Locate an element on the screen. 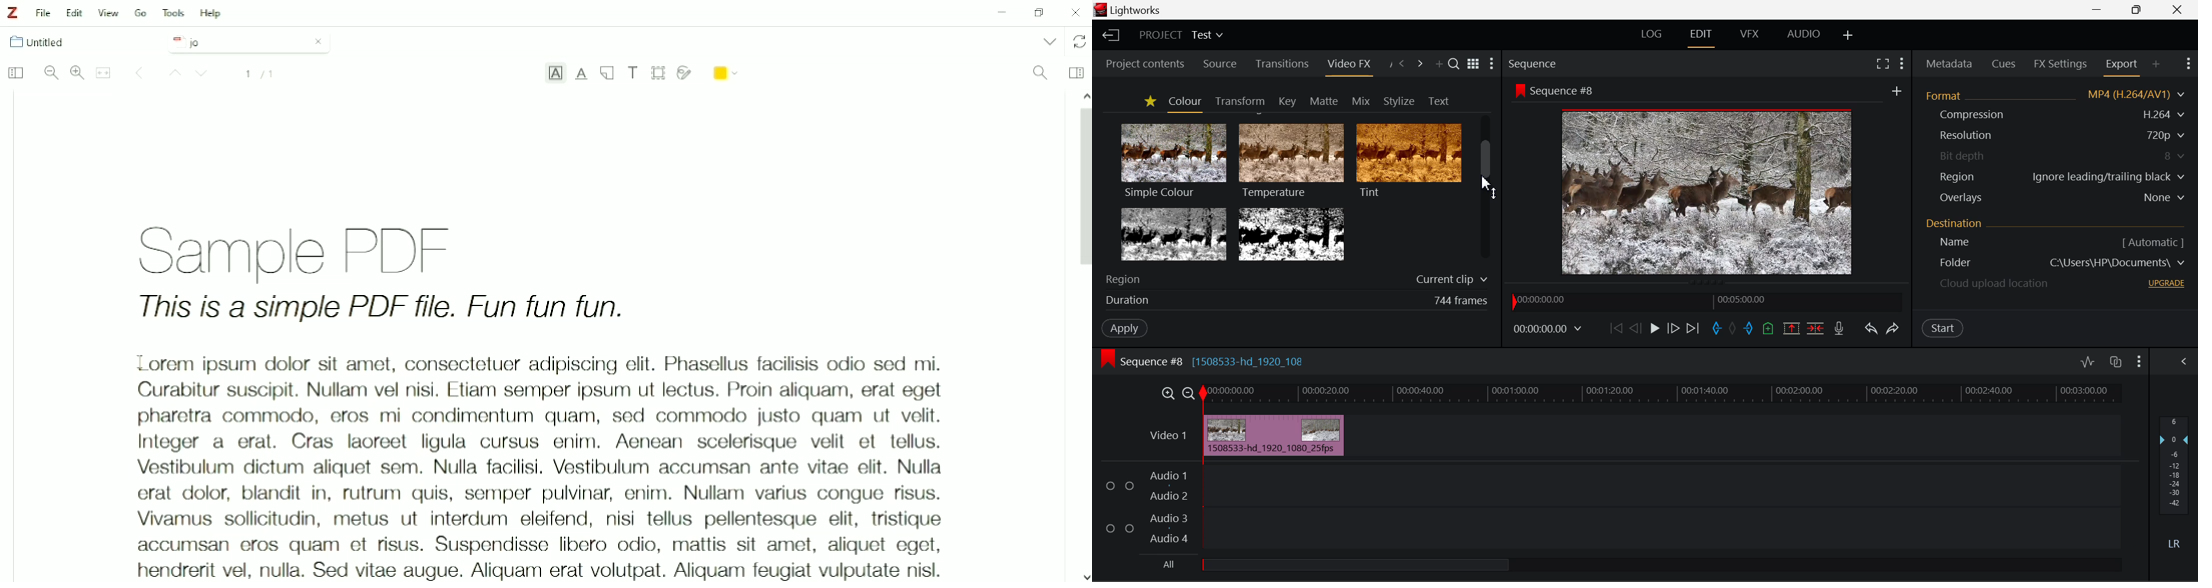 Image resolution: width=2212 pixels, height=588 pixels. Video 1 is located at coordinates (1167, 436).